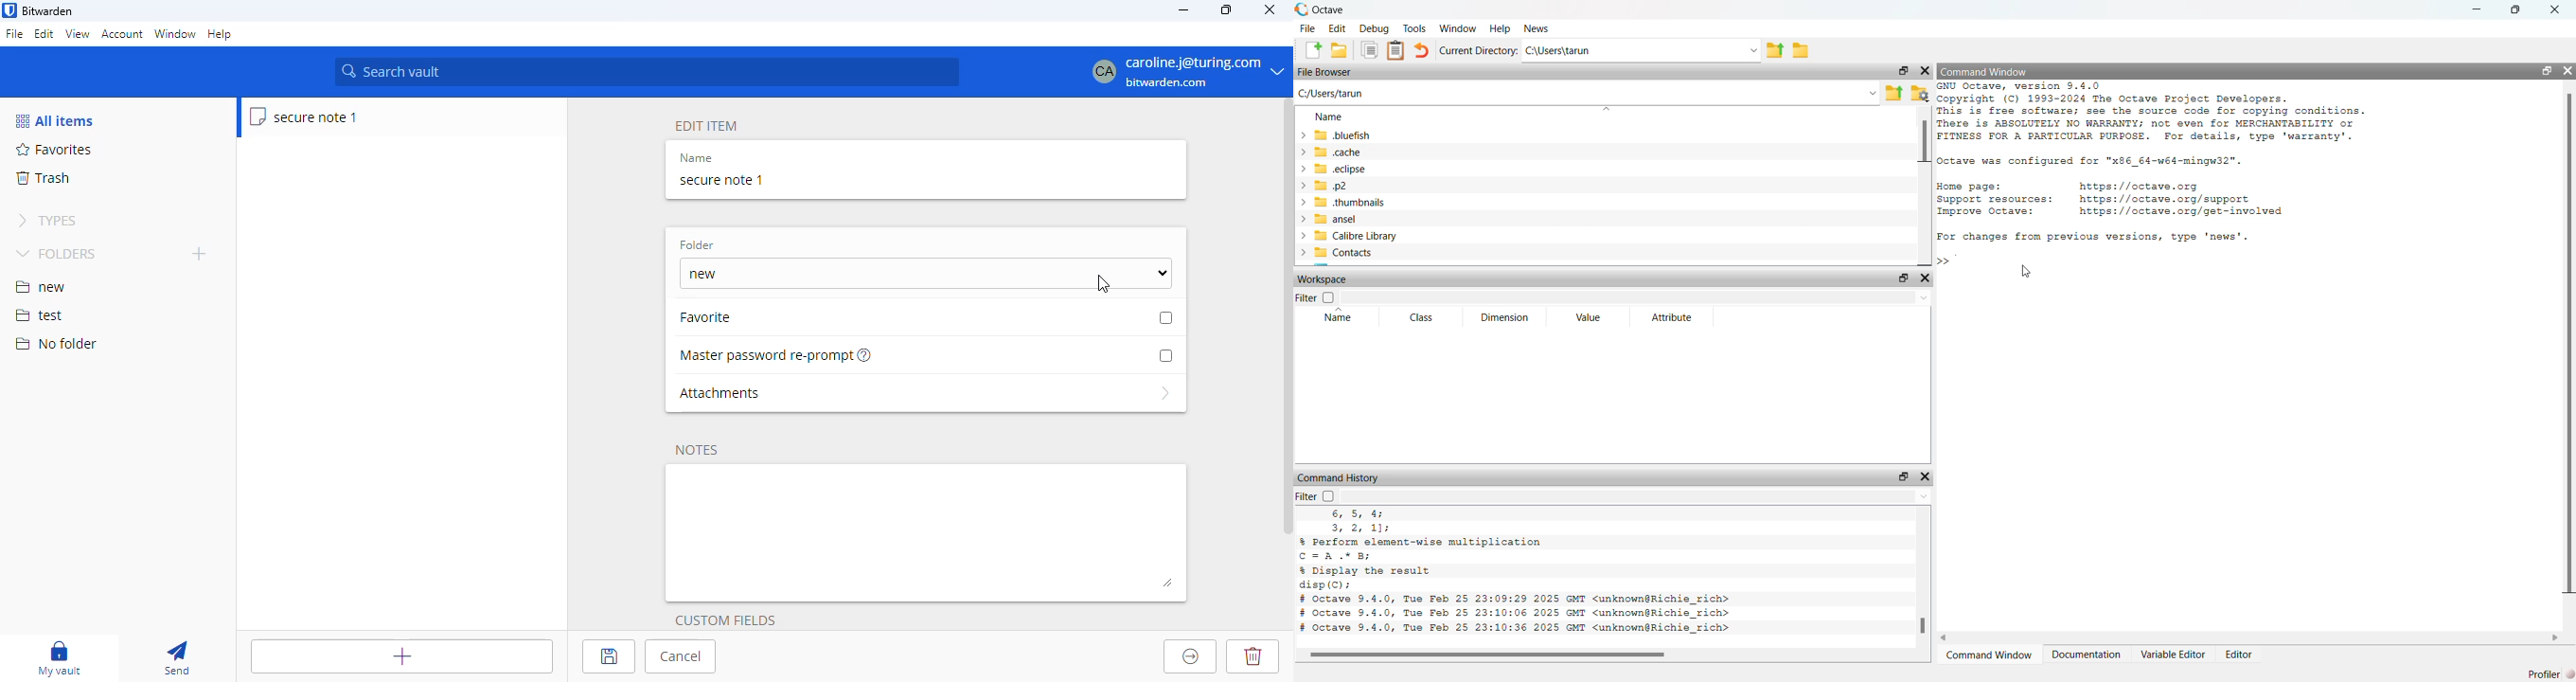 The width and height of the screenshot is (2576, 700). Describe the element at coordinates (9, 10) in the screenshot. I see `logo` at that location.